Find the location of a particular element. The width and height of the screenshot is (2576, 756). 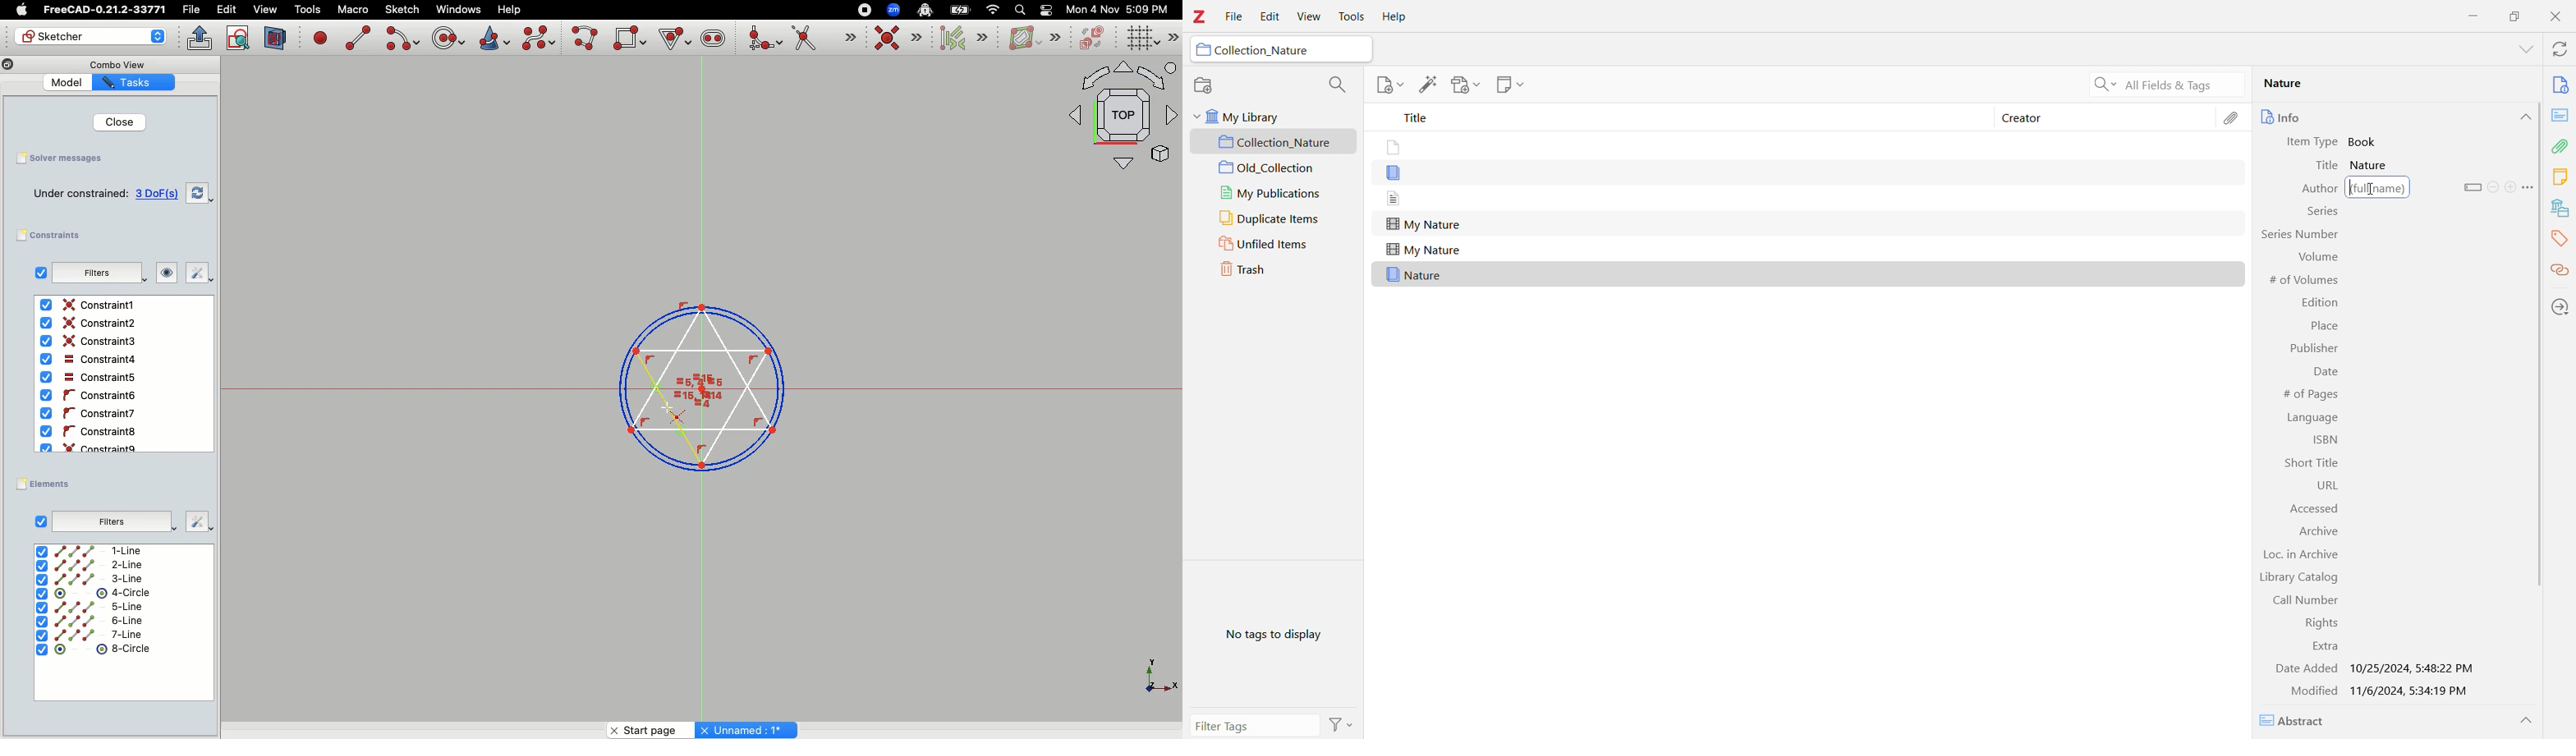

My Nature is located at coordinates (1424, 250).